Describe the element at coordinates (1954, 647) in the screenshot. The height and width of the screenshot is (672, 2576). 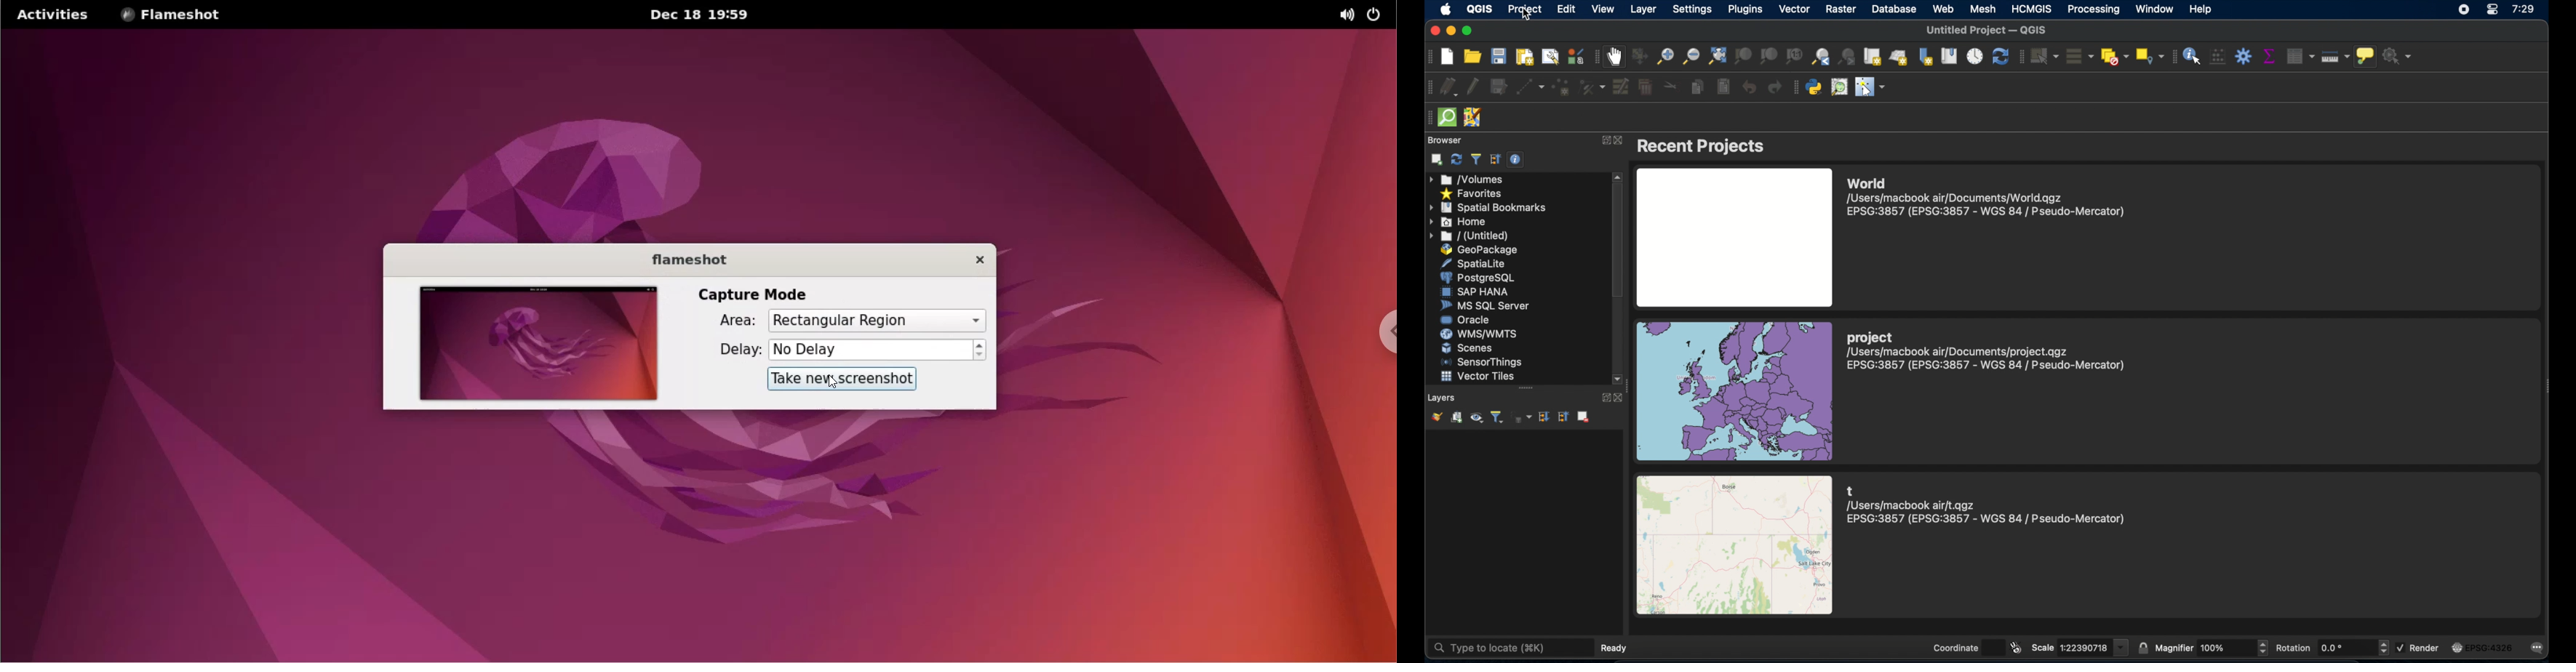
I see `coordinate` at that location.